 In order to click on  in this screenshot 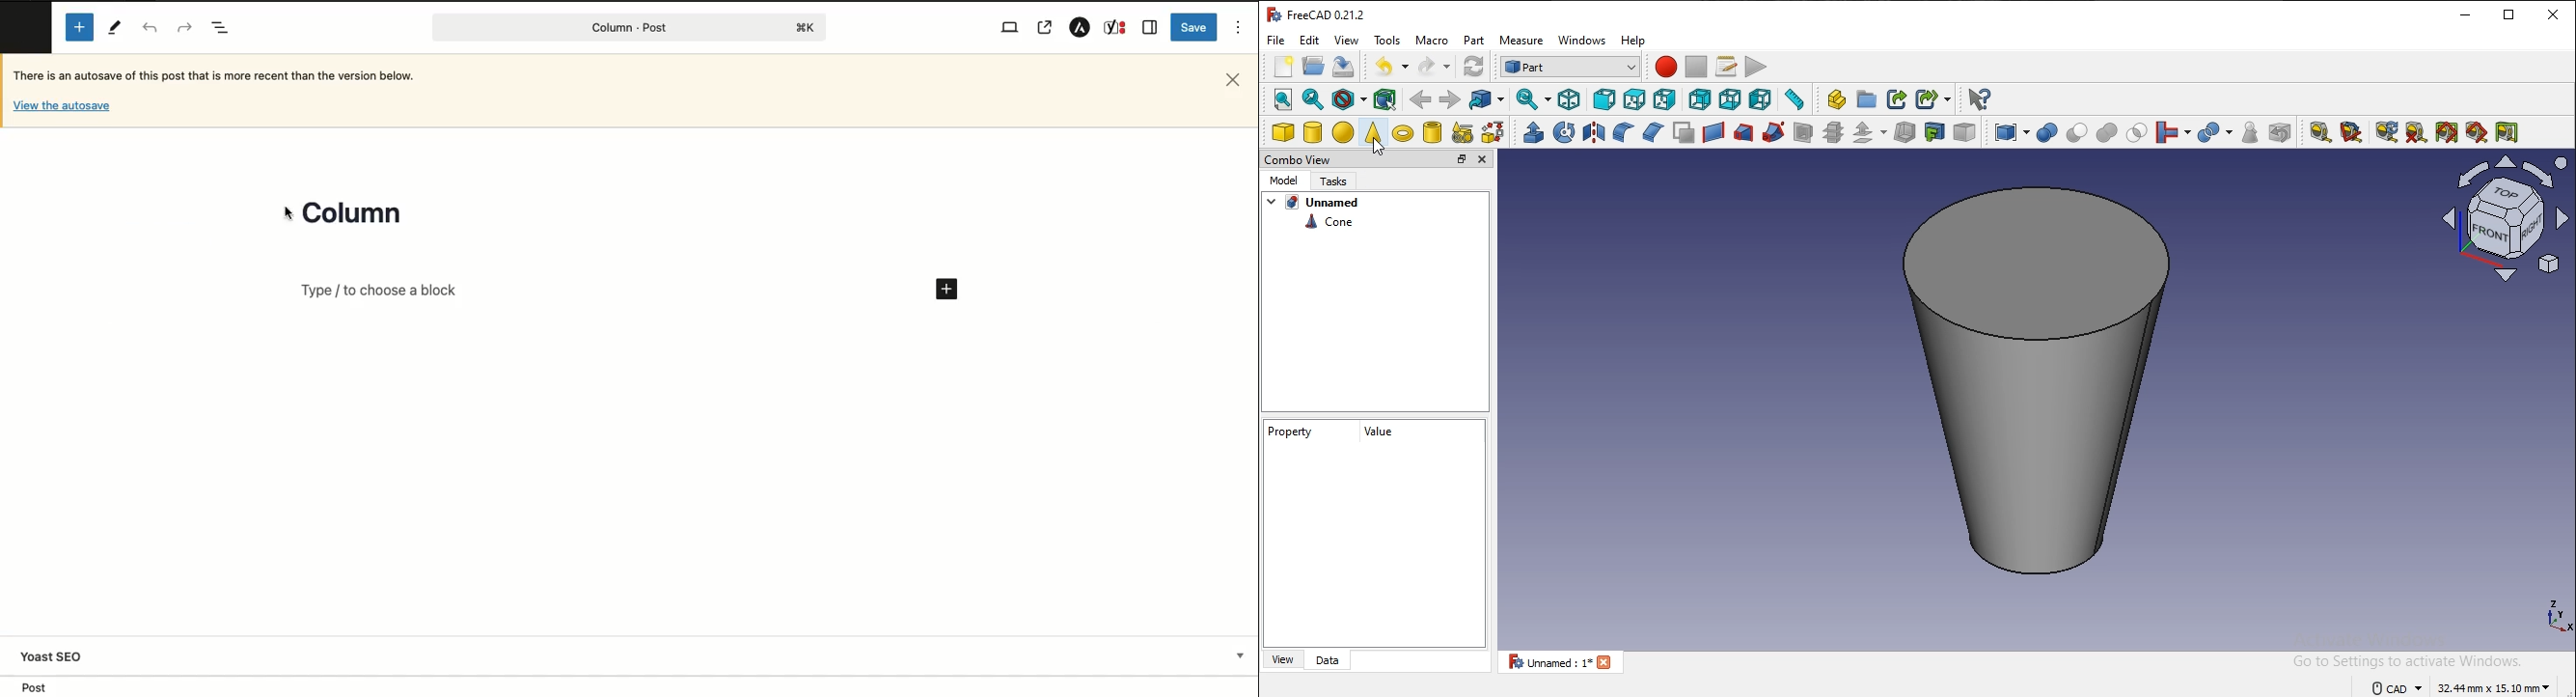, I will do `click(115, 27)`.